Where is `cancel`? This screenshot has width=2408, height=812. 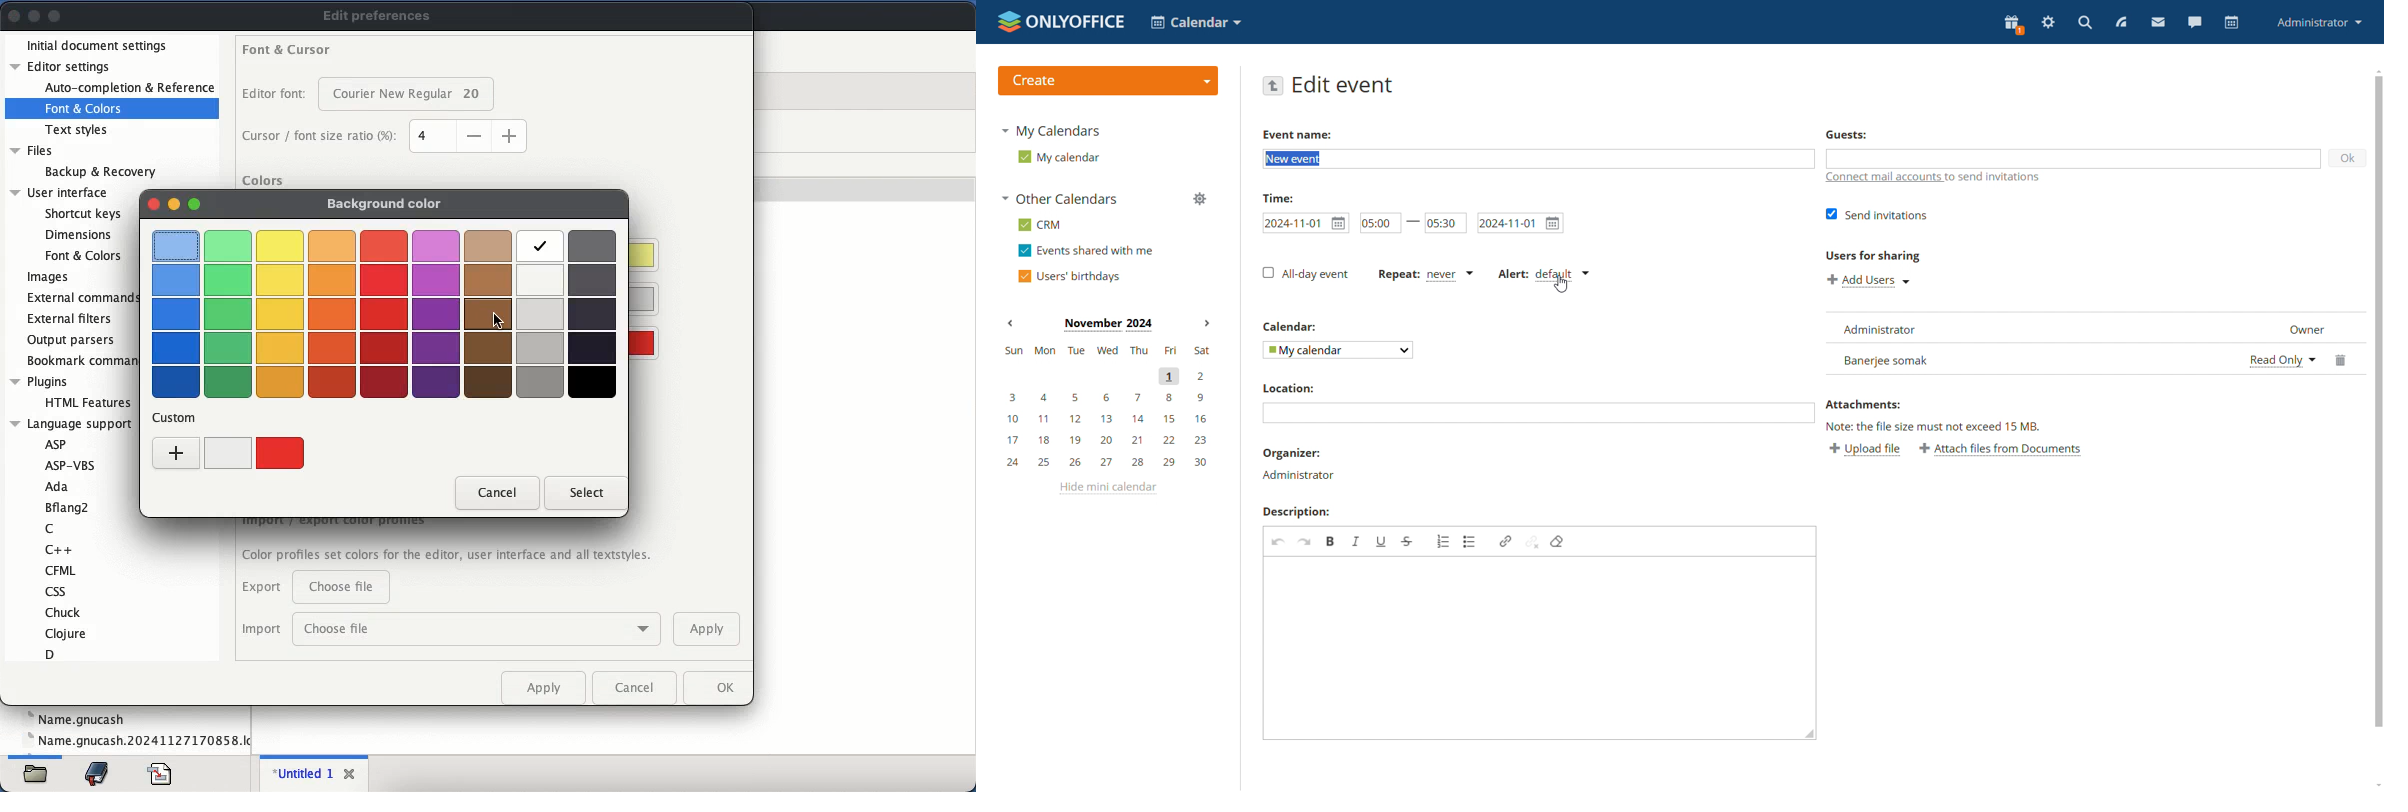 cancel is located at coordinates (497, 492).